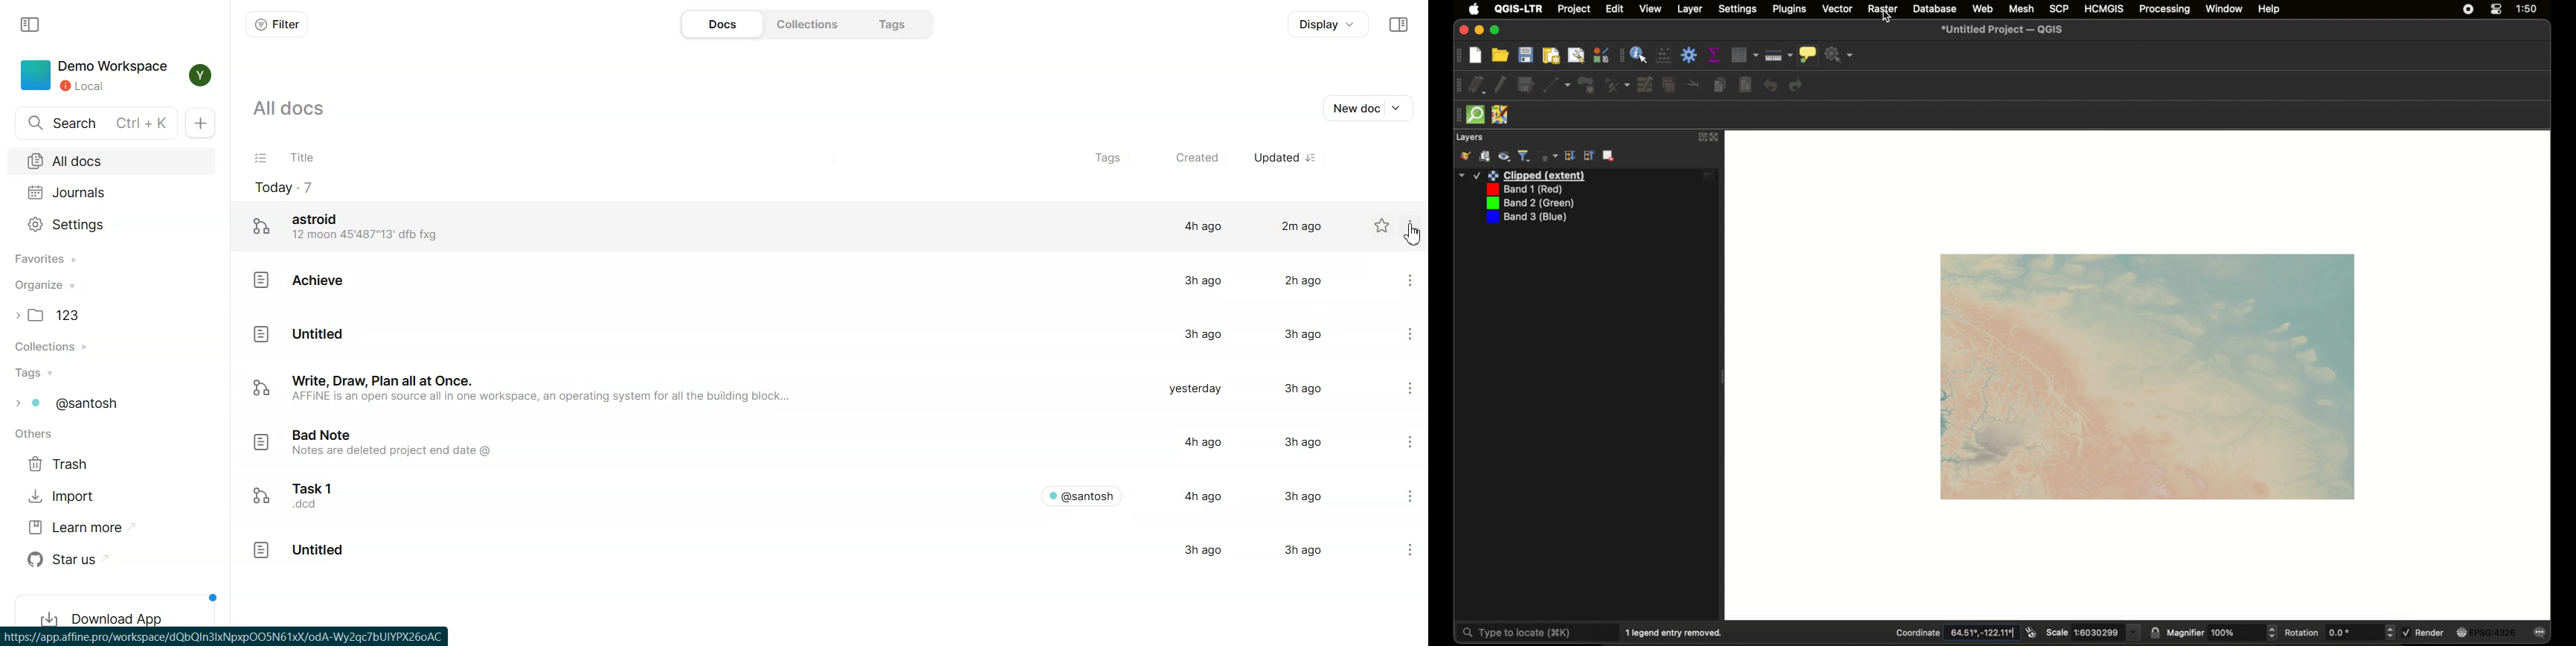 This screenshot has width=2576, height=672. I want to click on Trash, so click(65, 464).